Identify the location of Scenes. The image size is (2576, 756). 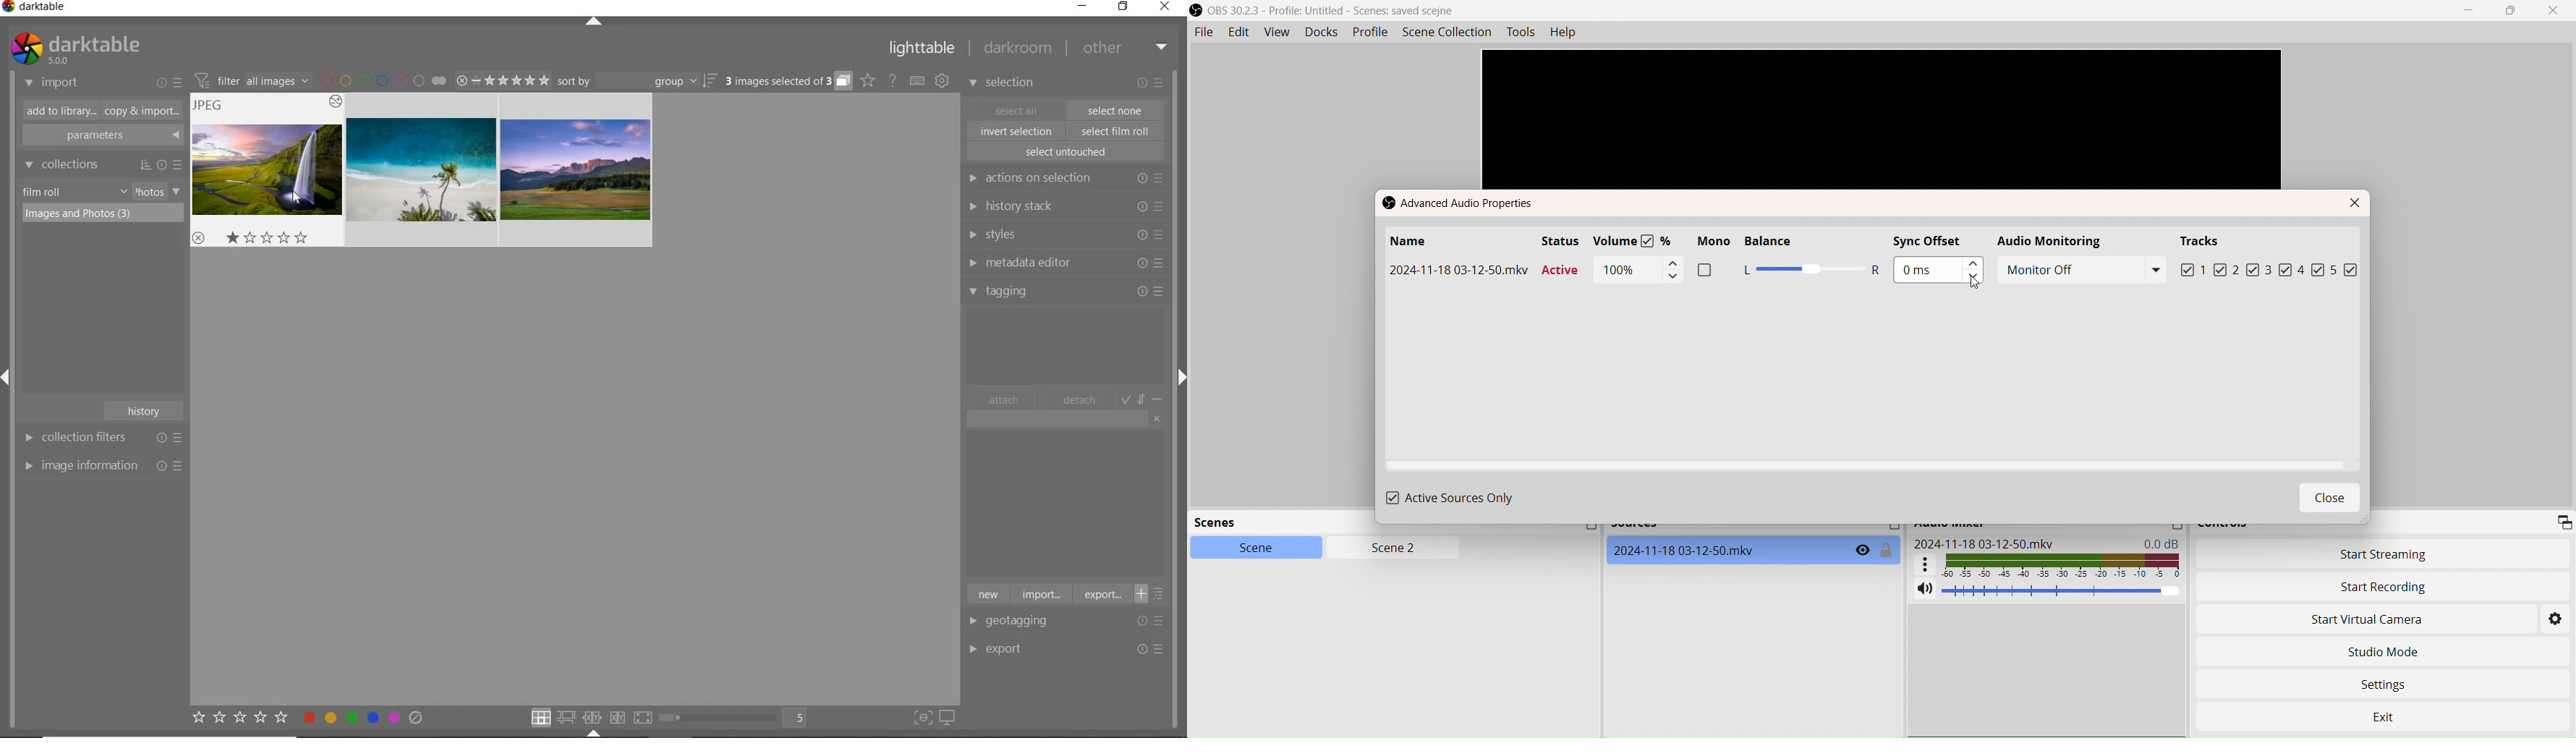
(1226, 524).